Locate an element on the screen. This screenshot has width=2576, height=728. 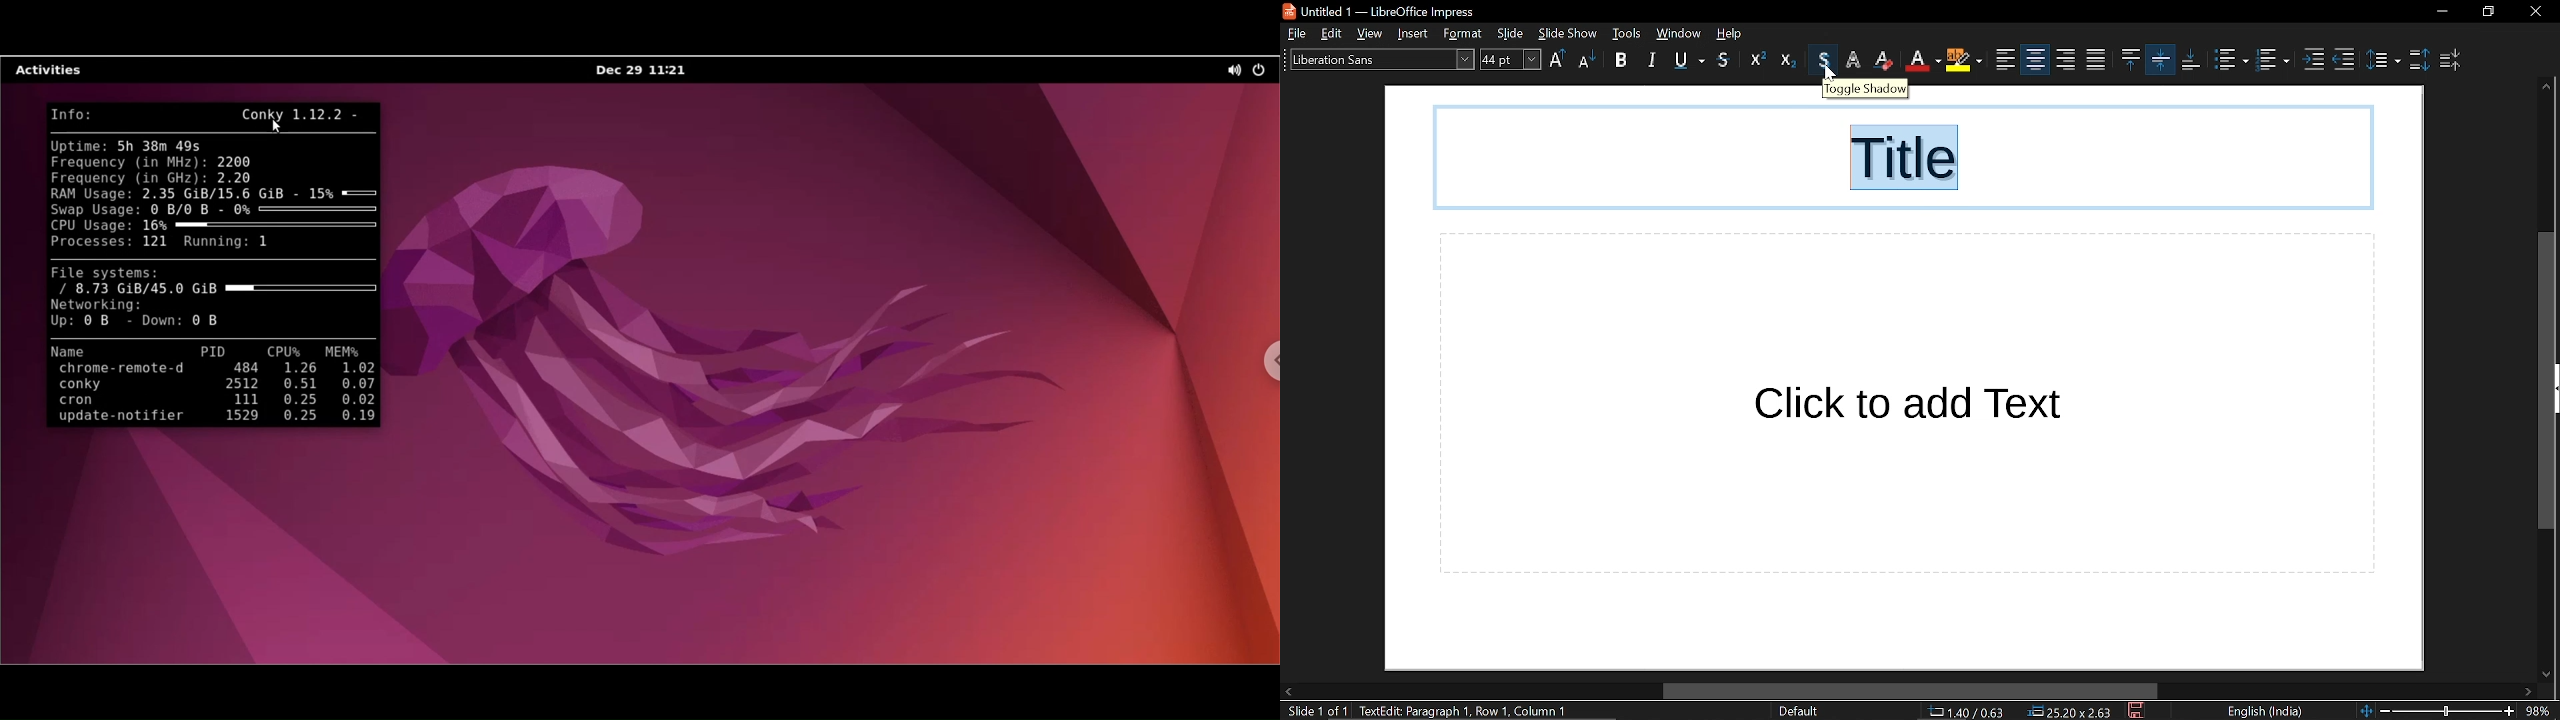
untitled 1 - libreoffice impress is located at coordinates (1383, 10).